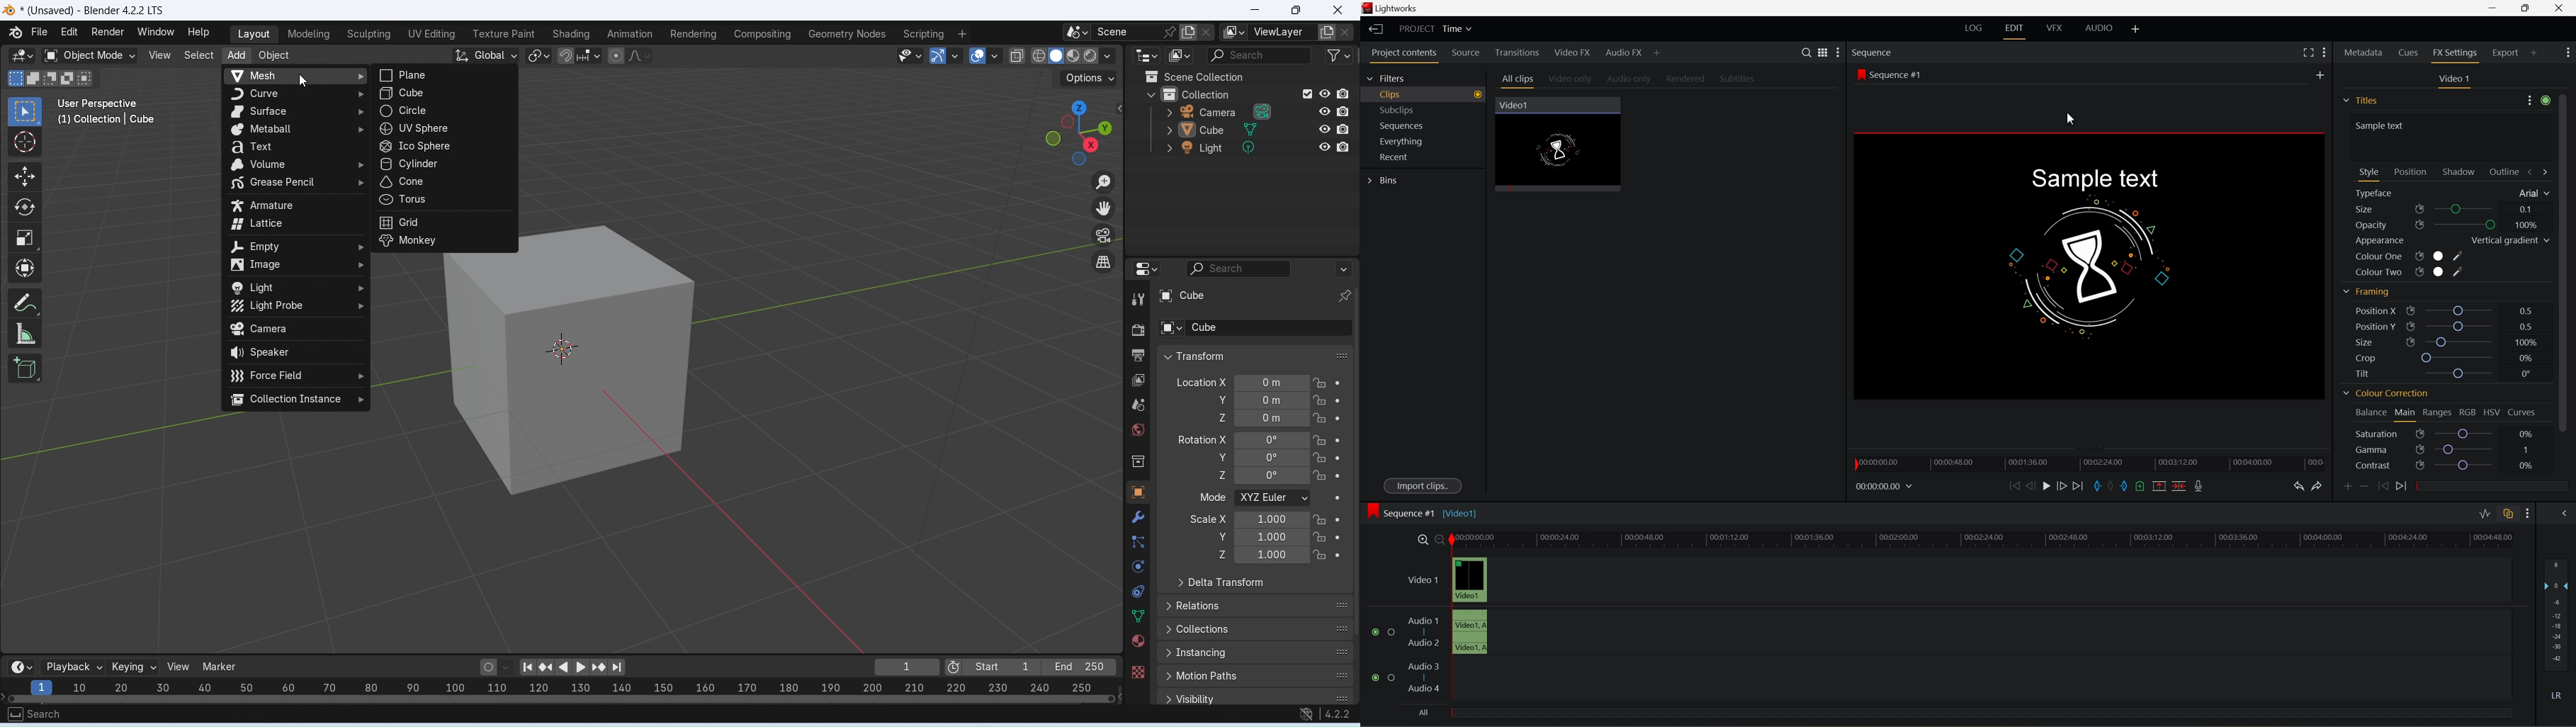  I want to click on Texture, so click(1137, 672).